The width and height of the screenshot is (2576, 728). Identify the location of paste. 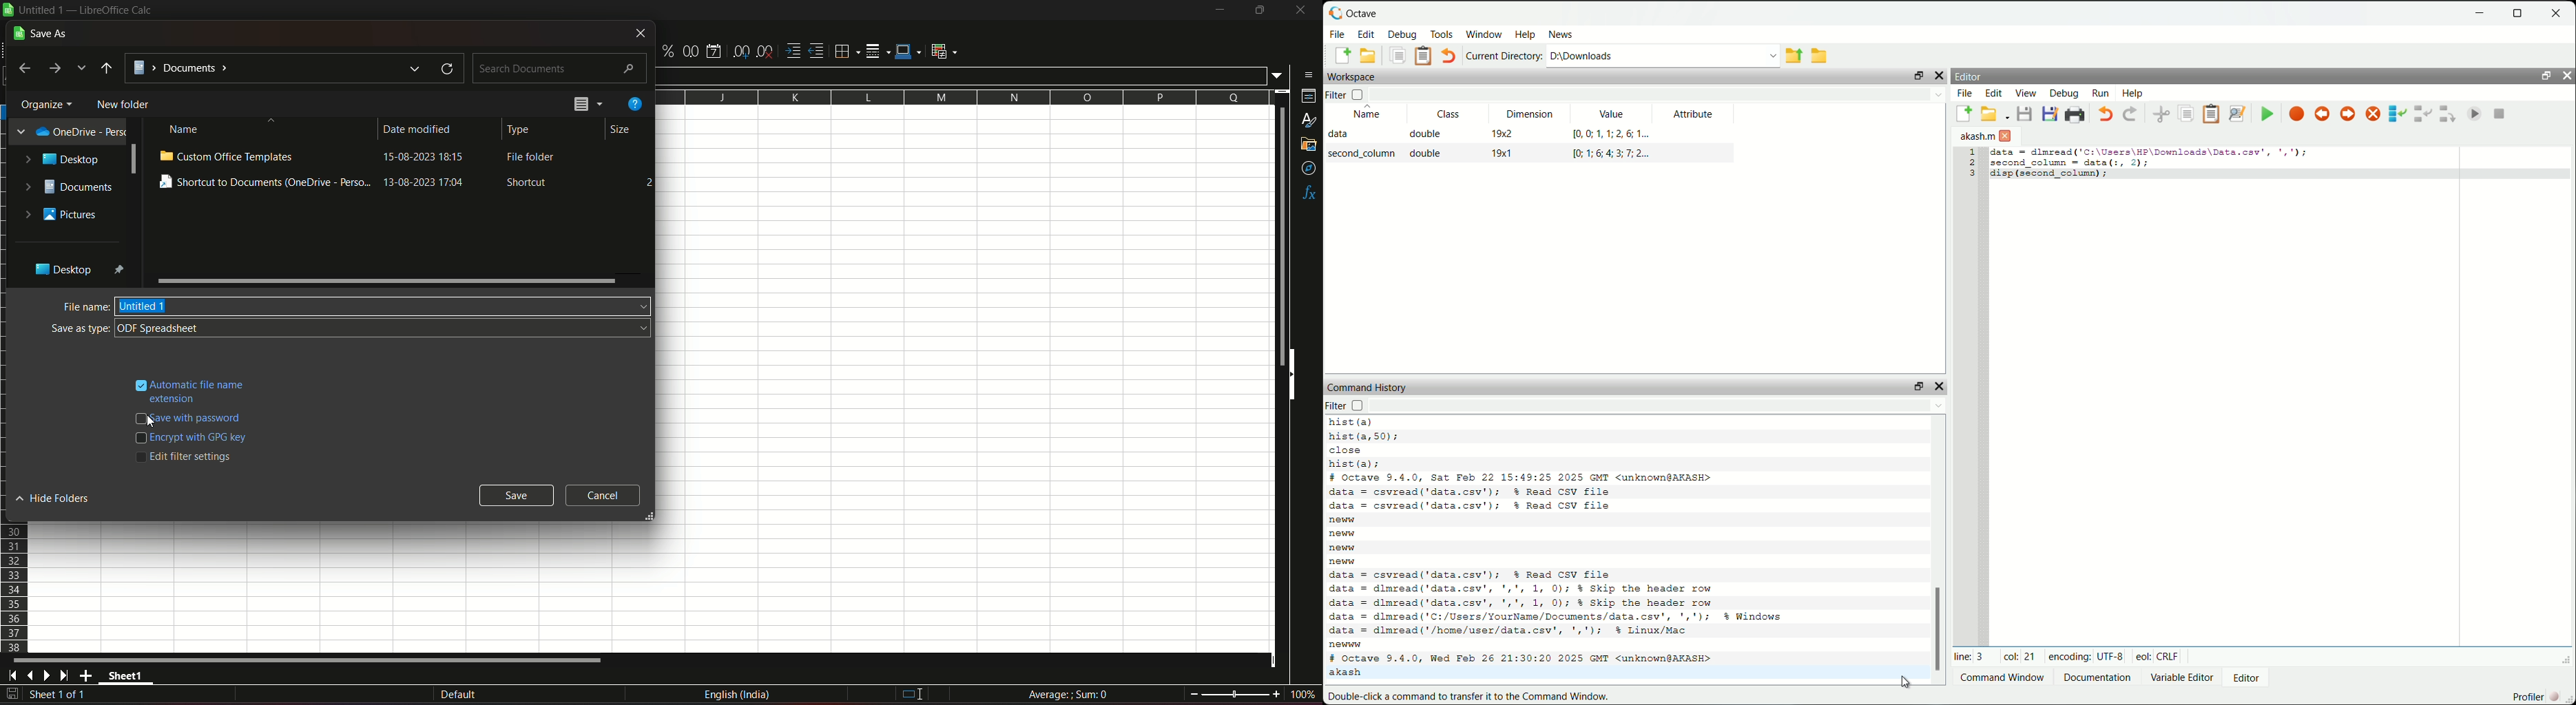
(2211, 114).